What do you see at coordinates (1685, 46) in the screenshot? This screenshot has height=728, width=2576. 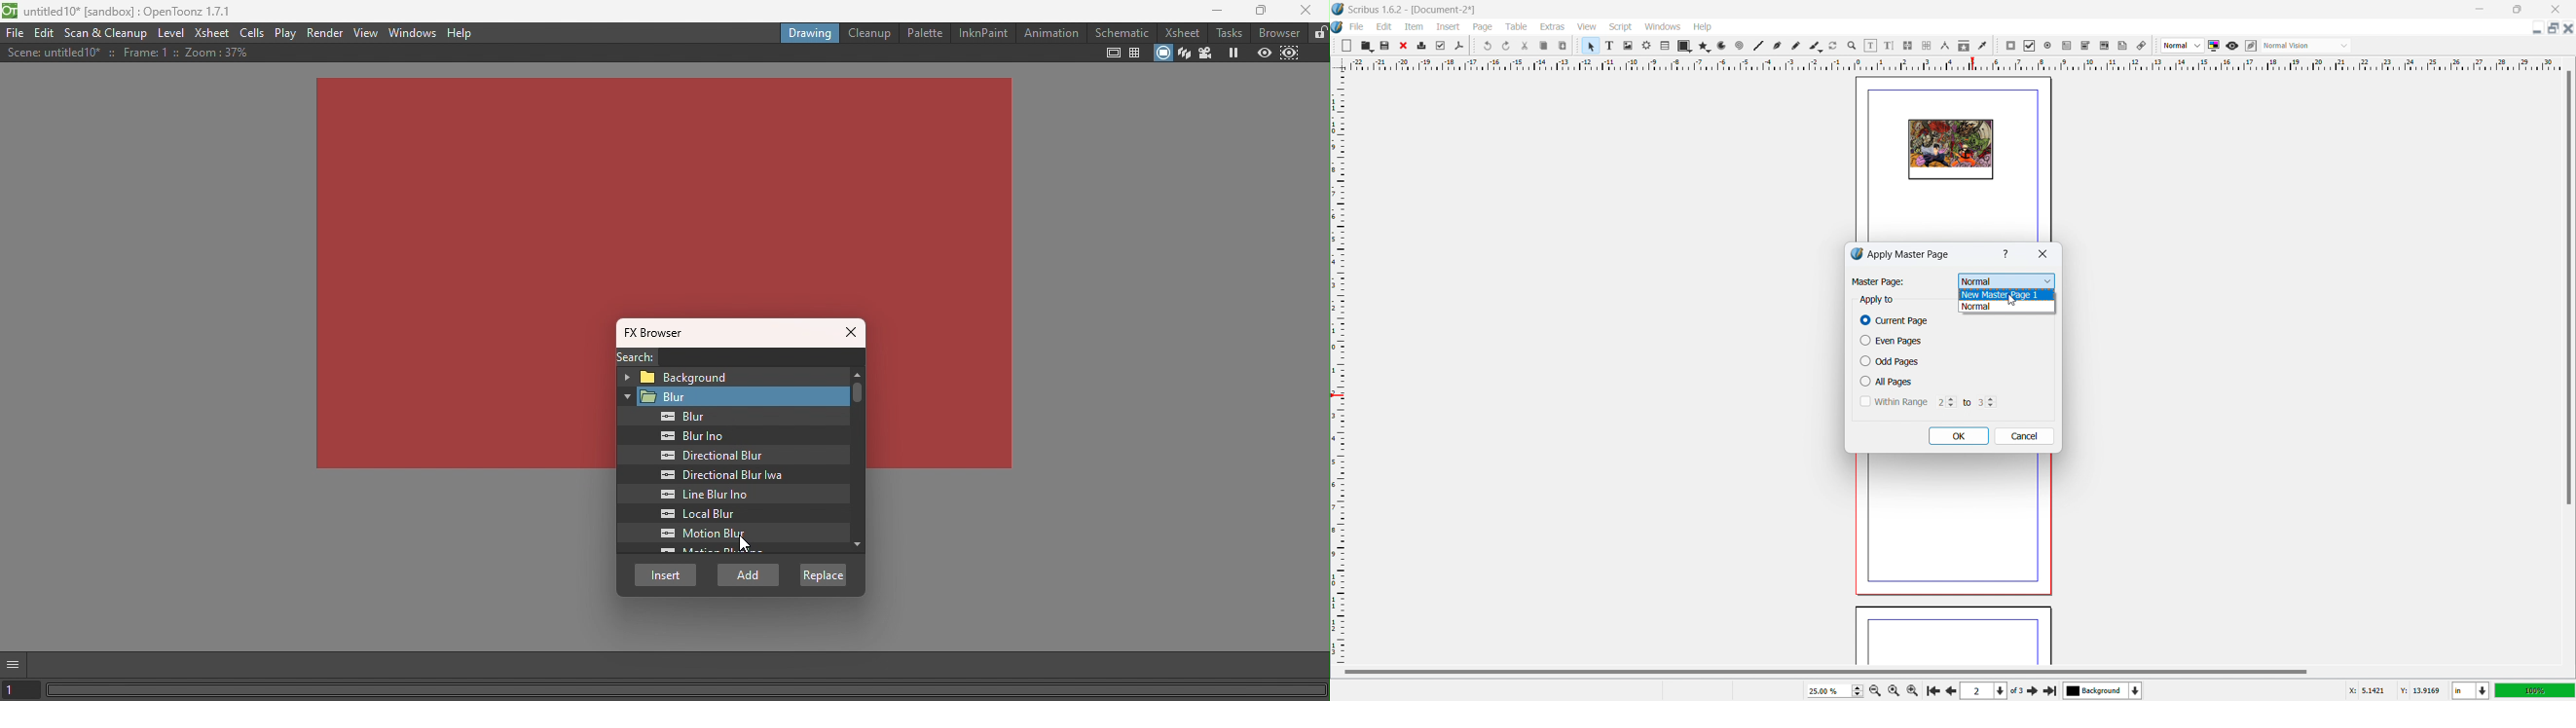 I see `shape` at bounding box center [1685, 46].